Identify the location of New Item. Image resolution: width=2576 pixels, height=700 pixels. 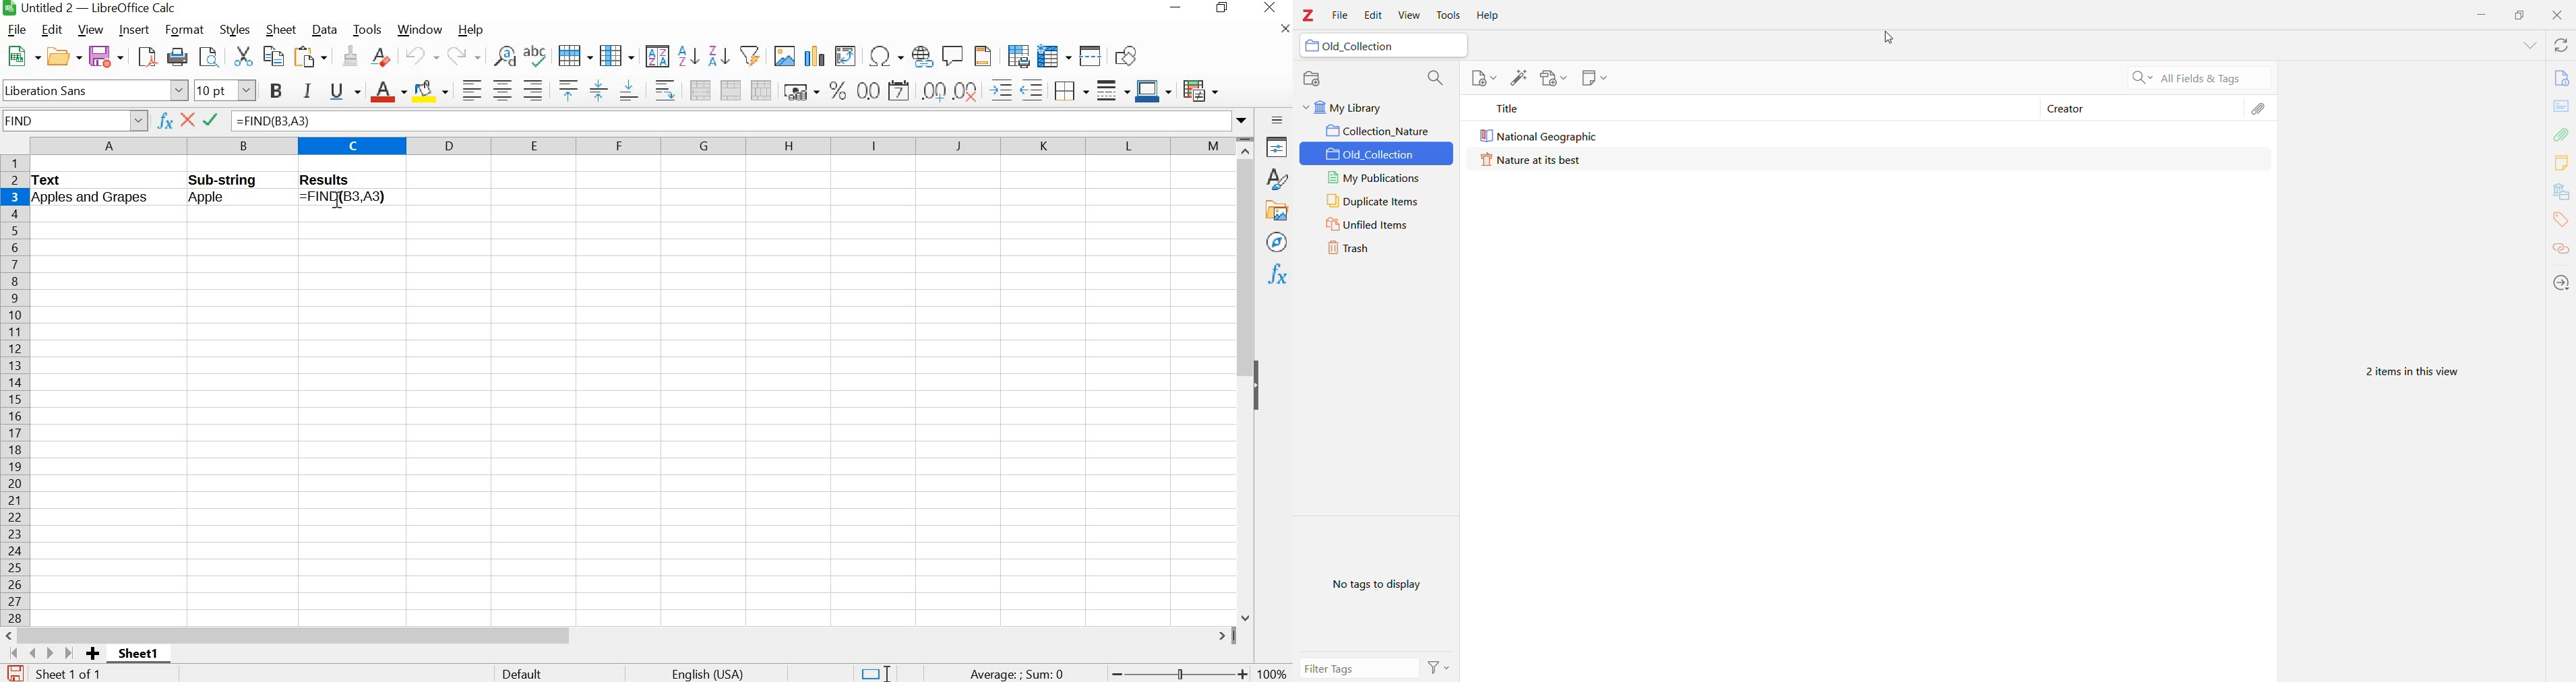
(1481, 80).